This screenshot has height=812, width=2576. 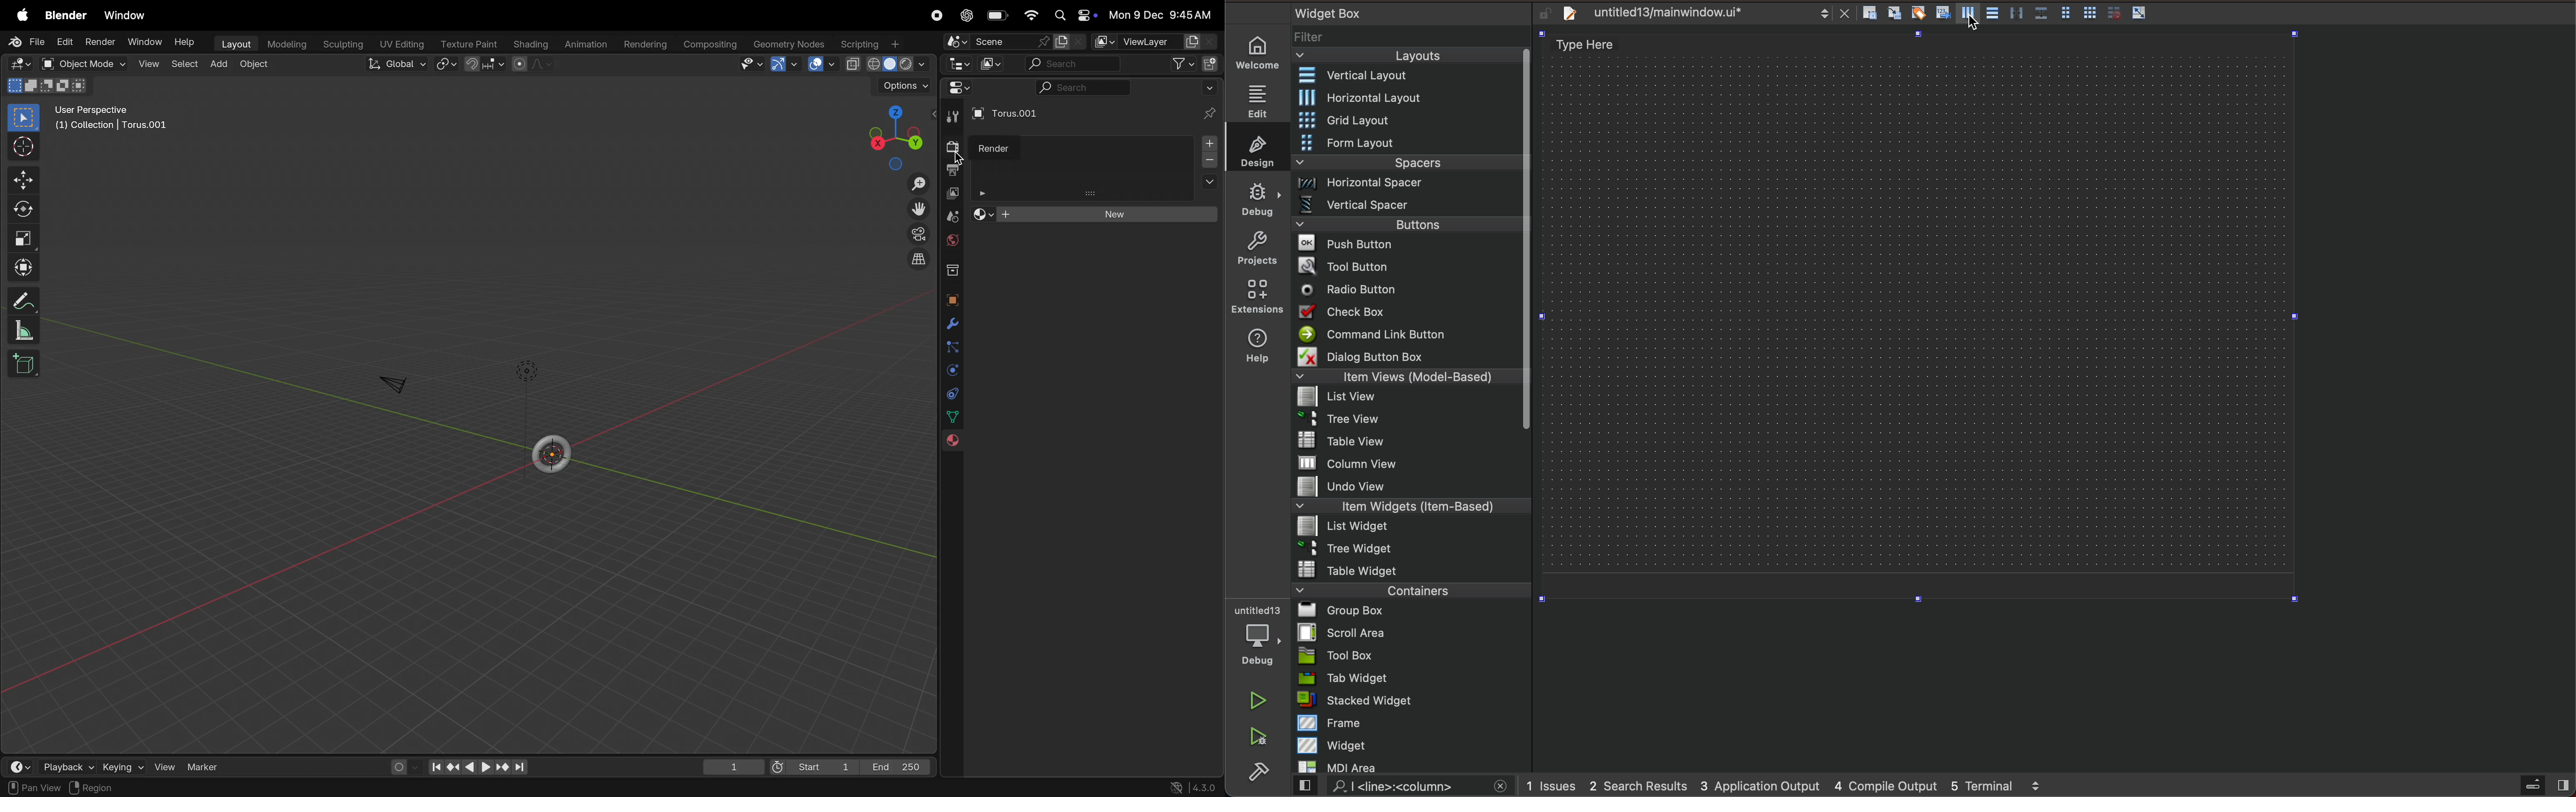 I want to click on editor type, so click(x=953, y=90).